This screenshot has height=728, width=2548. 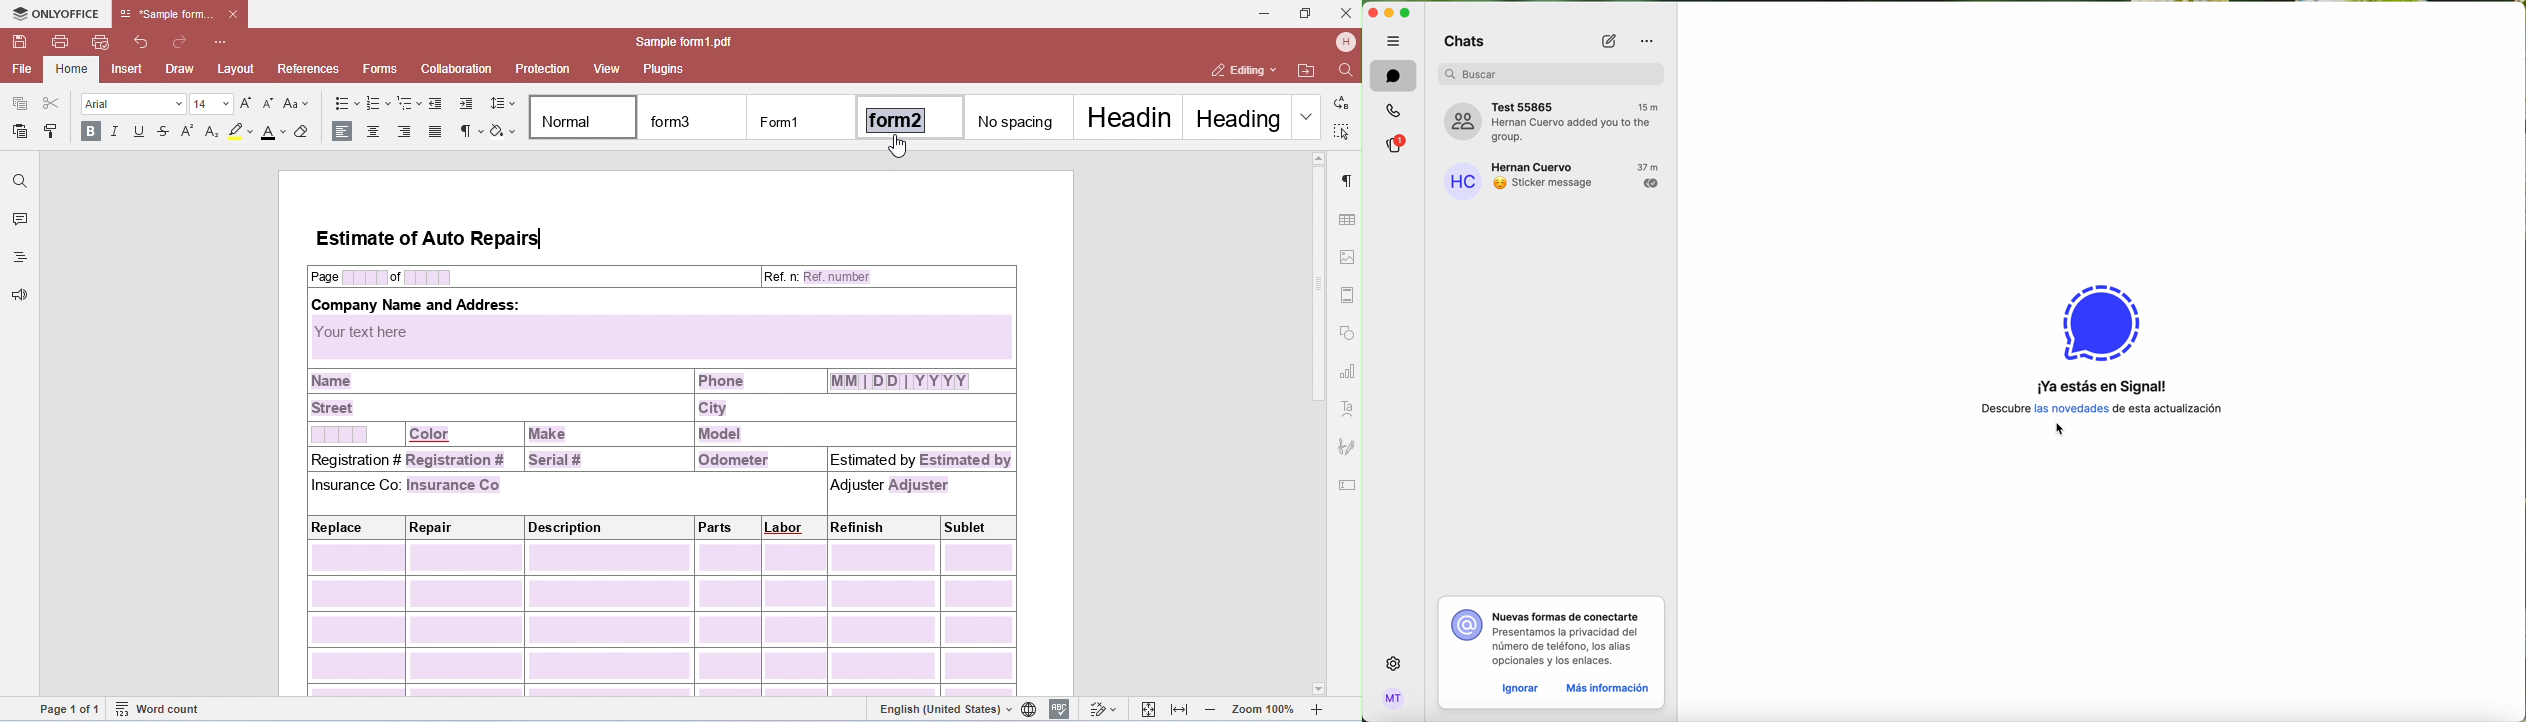 What do you see at coordinates (1394, 664) in the screenshot?
I see `click on settings` at bounding box center [1394, 664].